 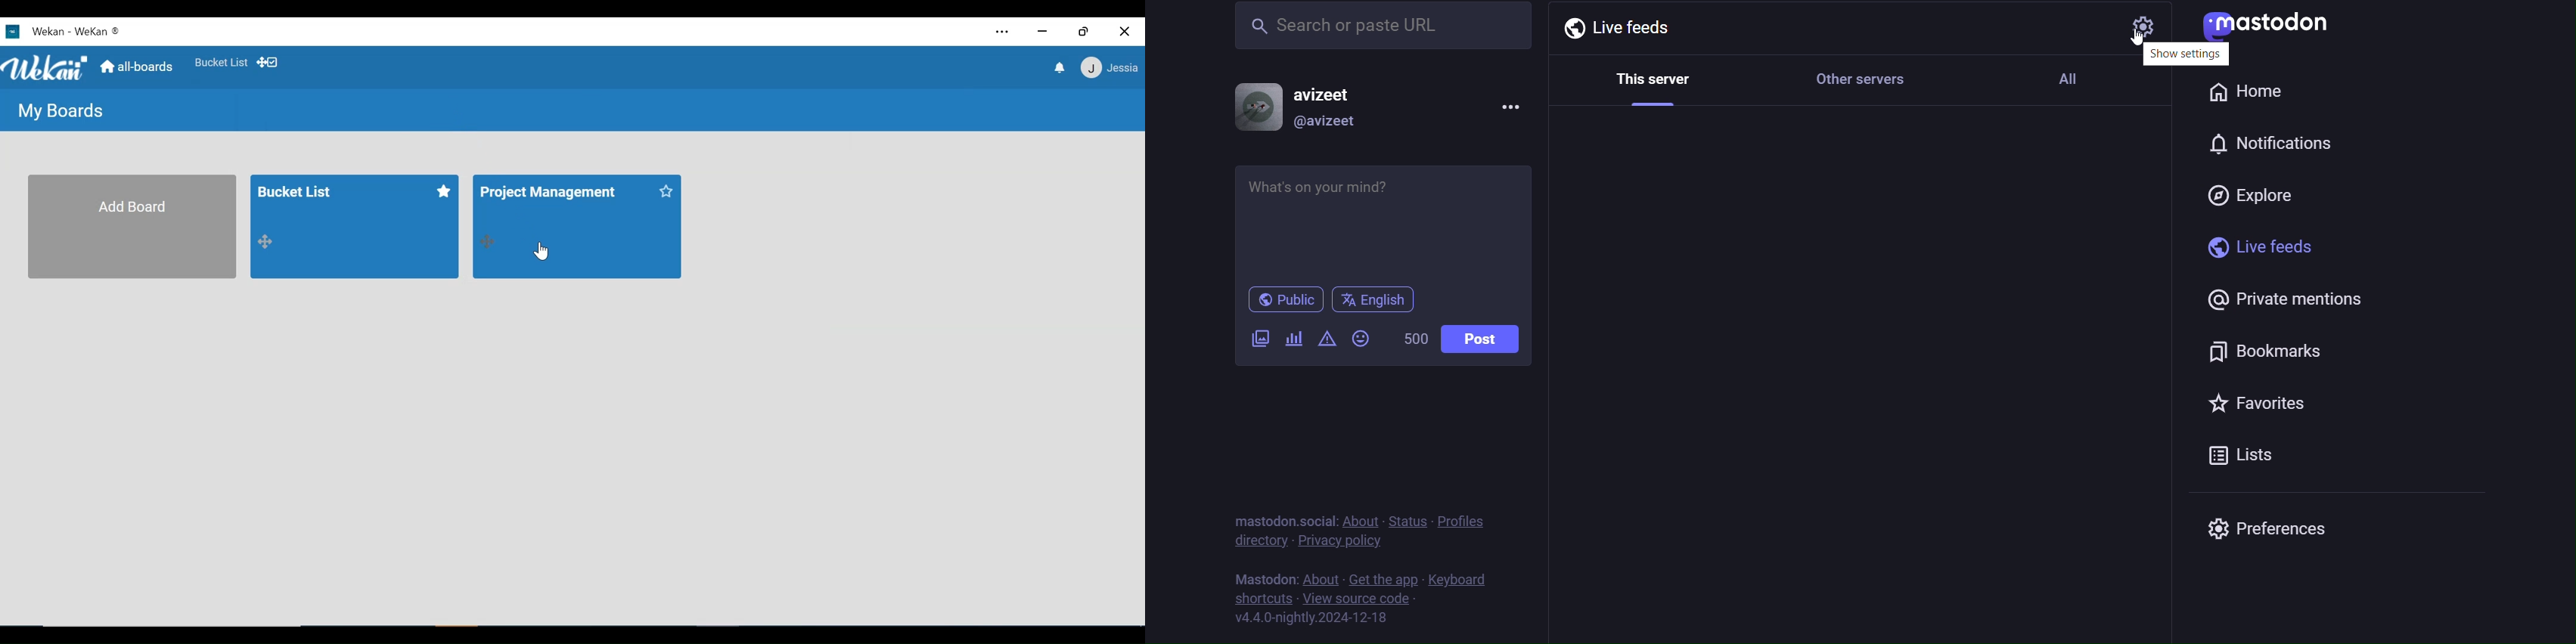 I want to click on jessia, so click(x=1109, y=67).